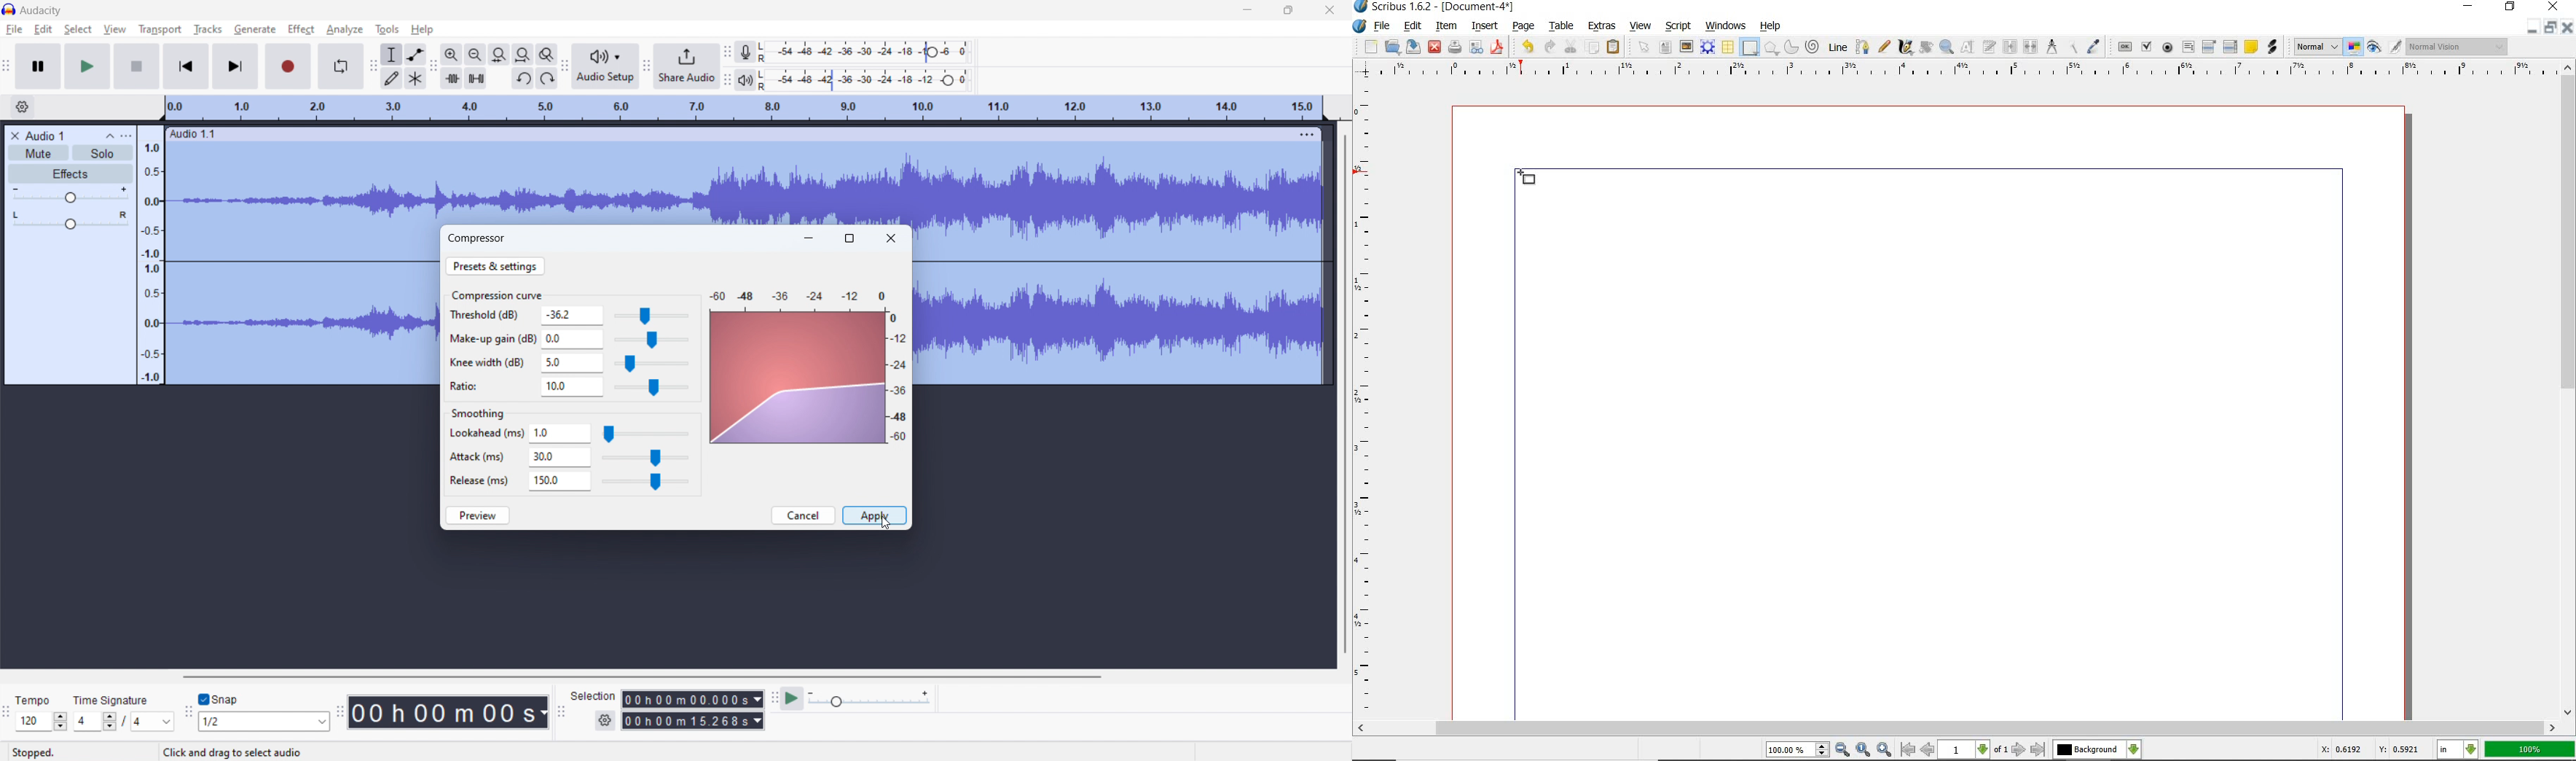 The width and height of the screenshot is (2576, 784). I want to click on minimize, so click(1246, 10).